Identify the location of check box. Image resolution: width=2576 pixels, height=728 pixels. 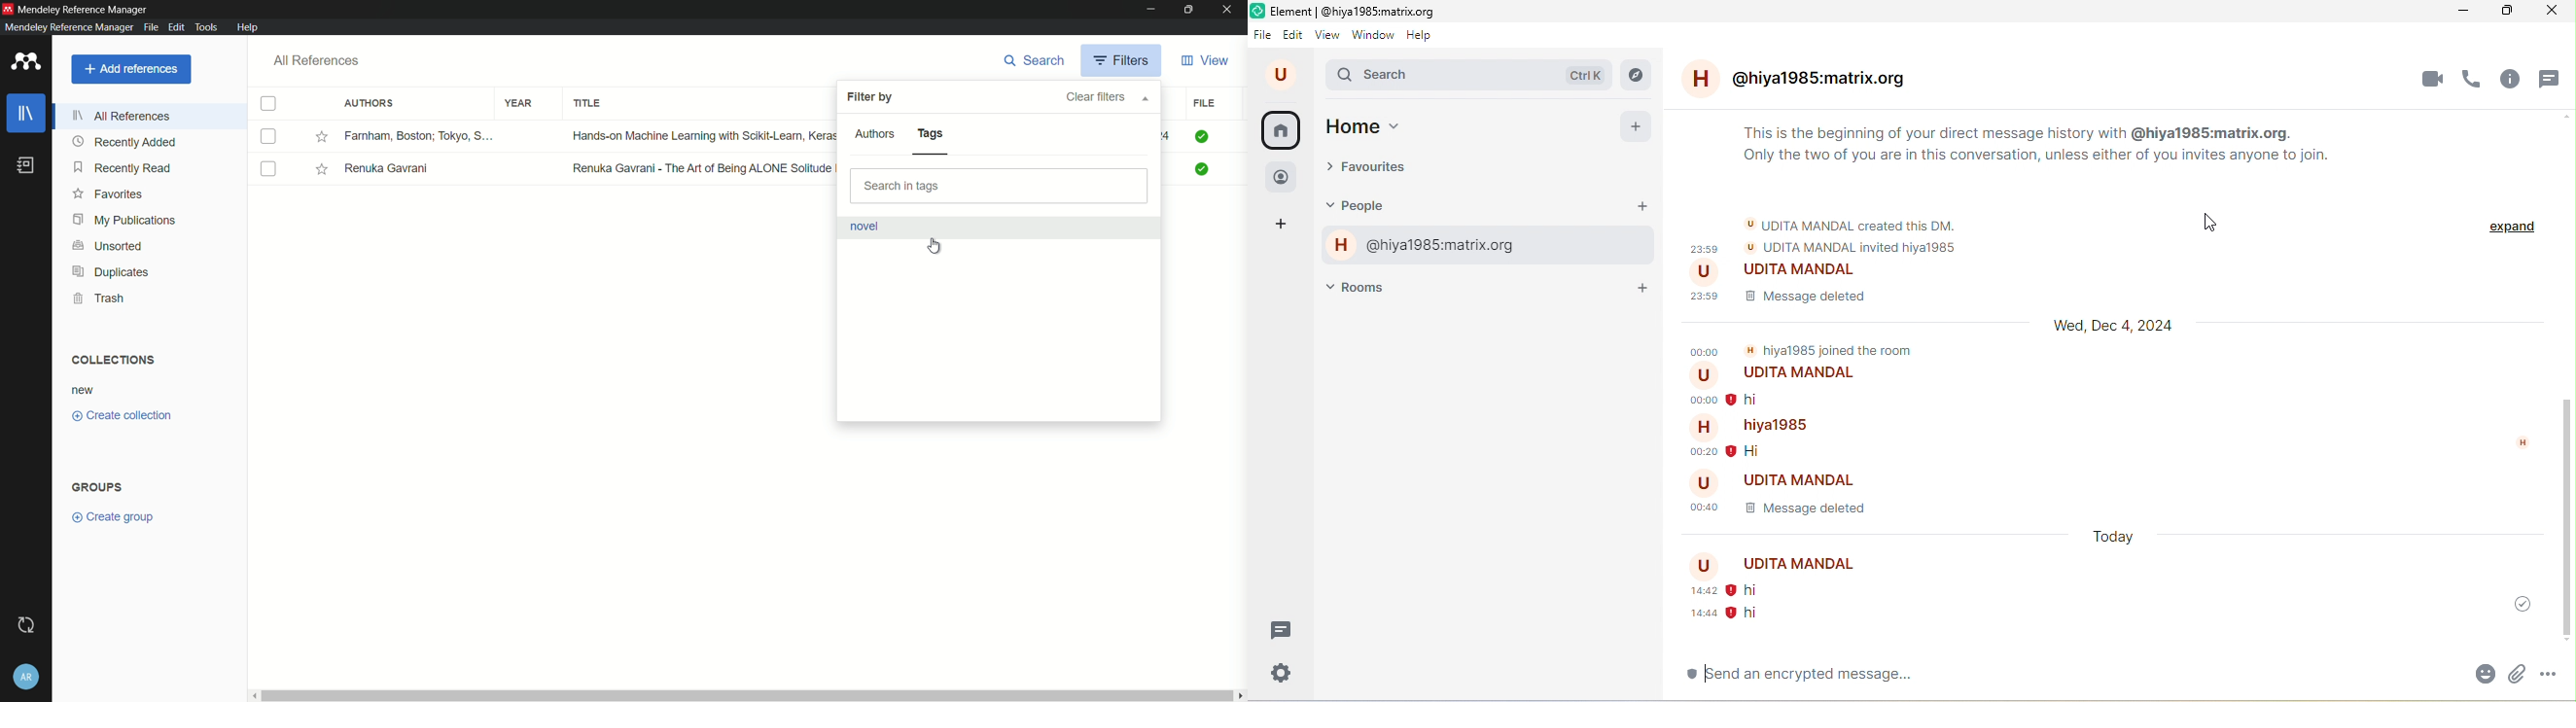
(268, 104).